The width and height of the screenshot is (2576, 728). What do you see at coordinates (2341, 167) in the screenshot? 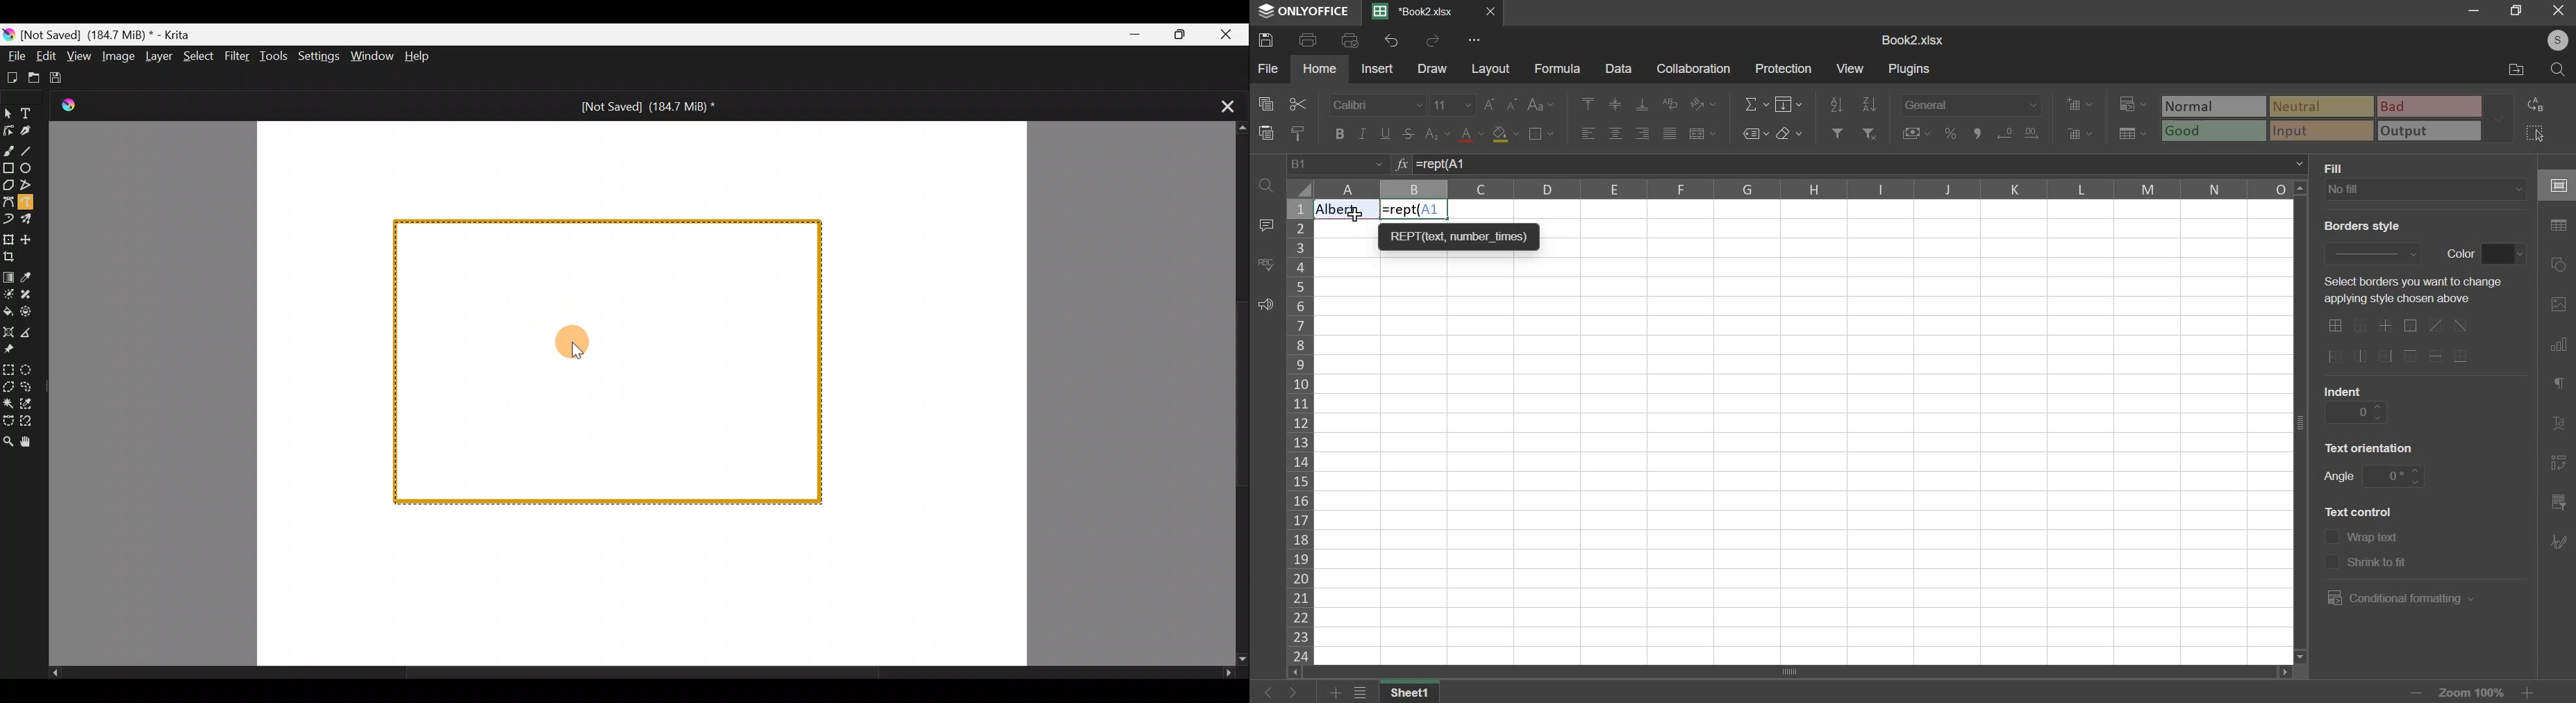
I see `text` at bounding box center [2341, 167].